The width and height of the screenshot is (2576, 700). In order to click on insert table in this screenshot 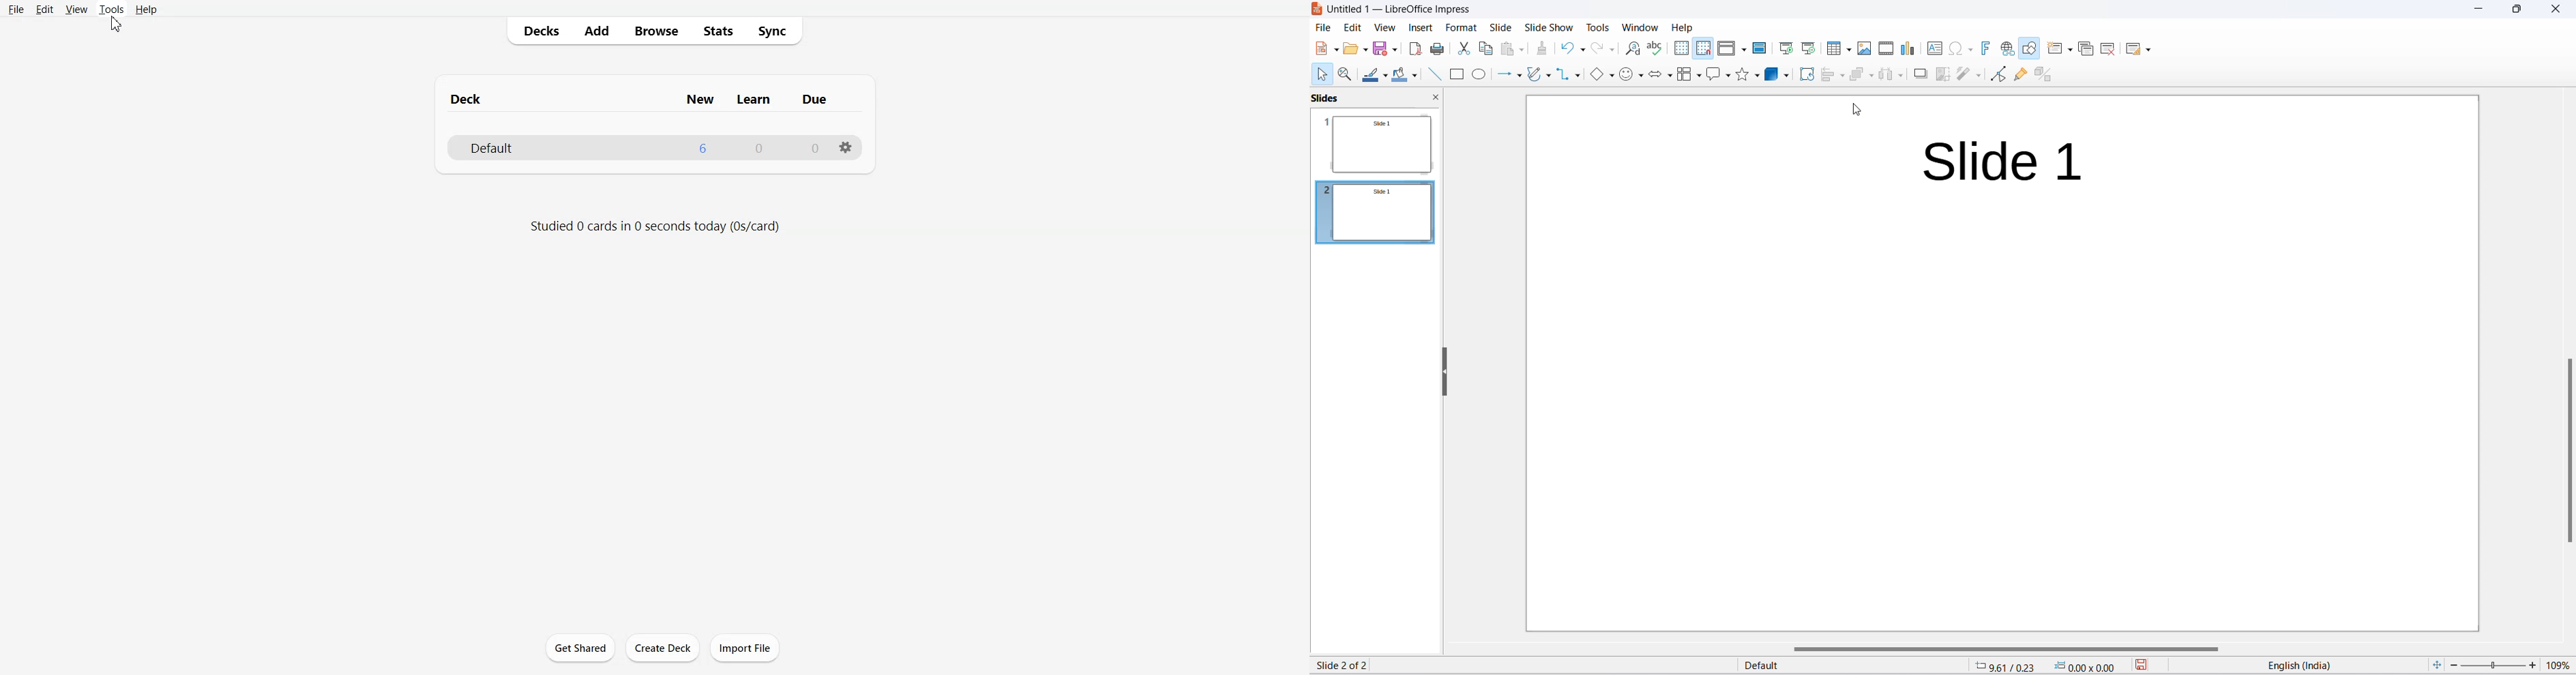, I will do `click(1837, 49)`.